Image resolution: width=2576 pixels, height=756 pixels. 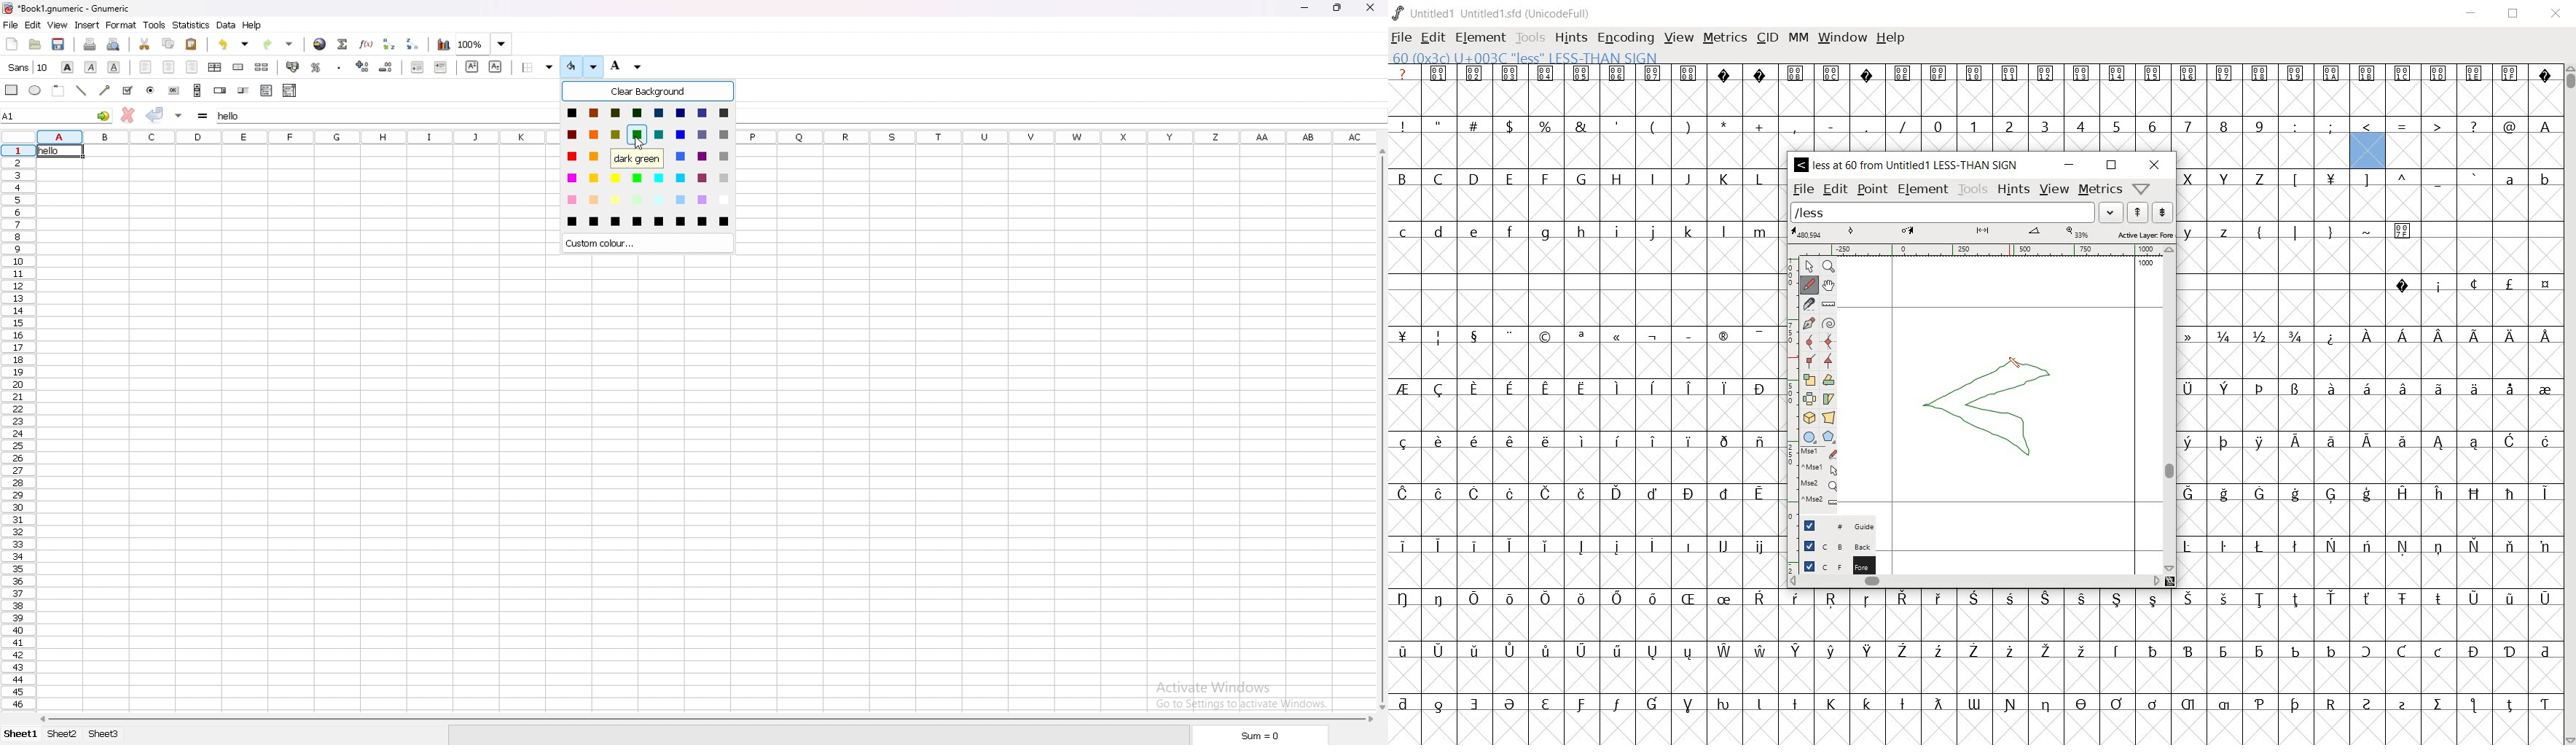 What do you see at coordinates (1829, 418) in the screenshot?
I see `perform a perspective transformation on the selection` at bounding box center [1829, 418].